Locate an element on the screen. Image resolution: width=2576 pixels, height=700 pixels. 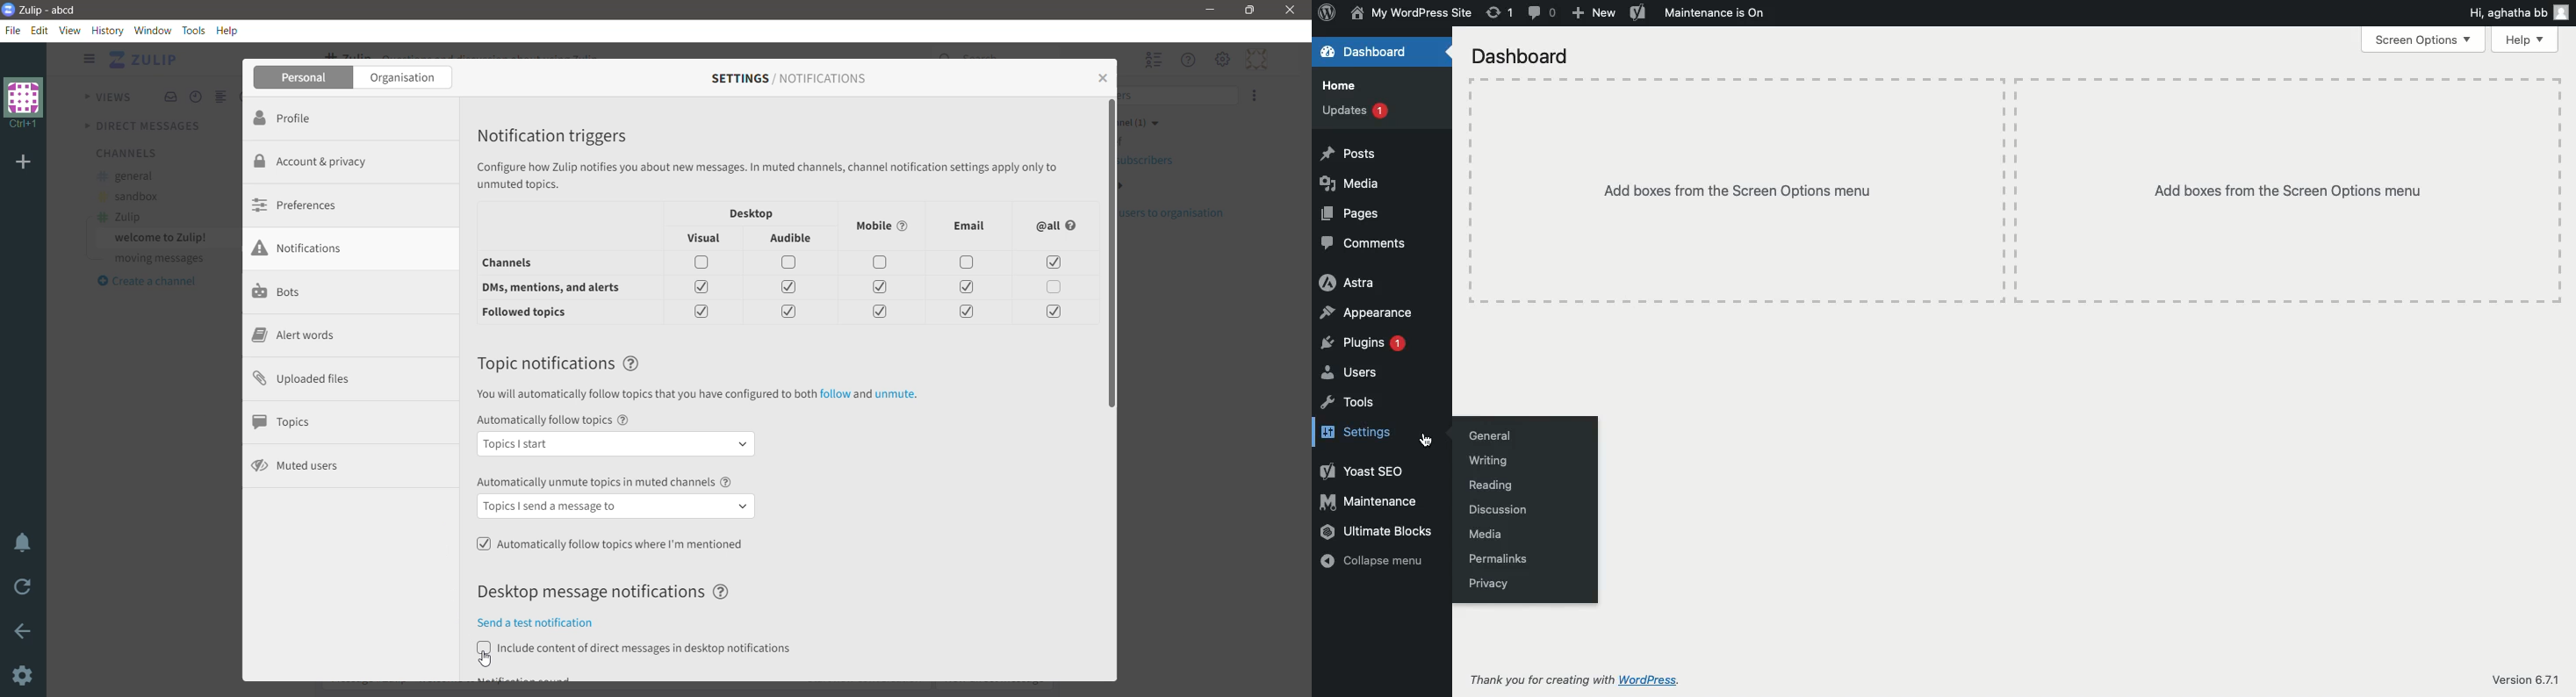
Updates is located at coordinates (1356, 110).